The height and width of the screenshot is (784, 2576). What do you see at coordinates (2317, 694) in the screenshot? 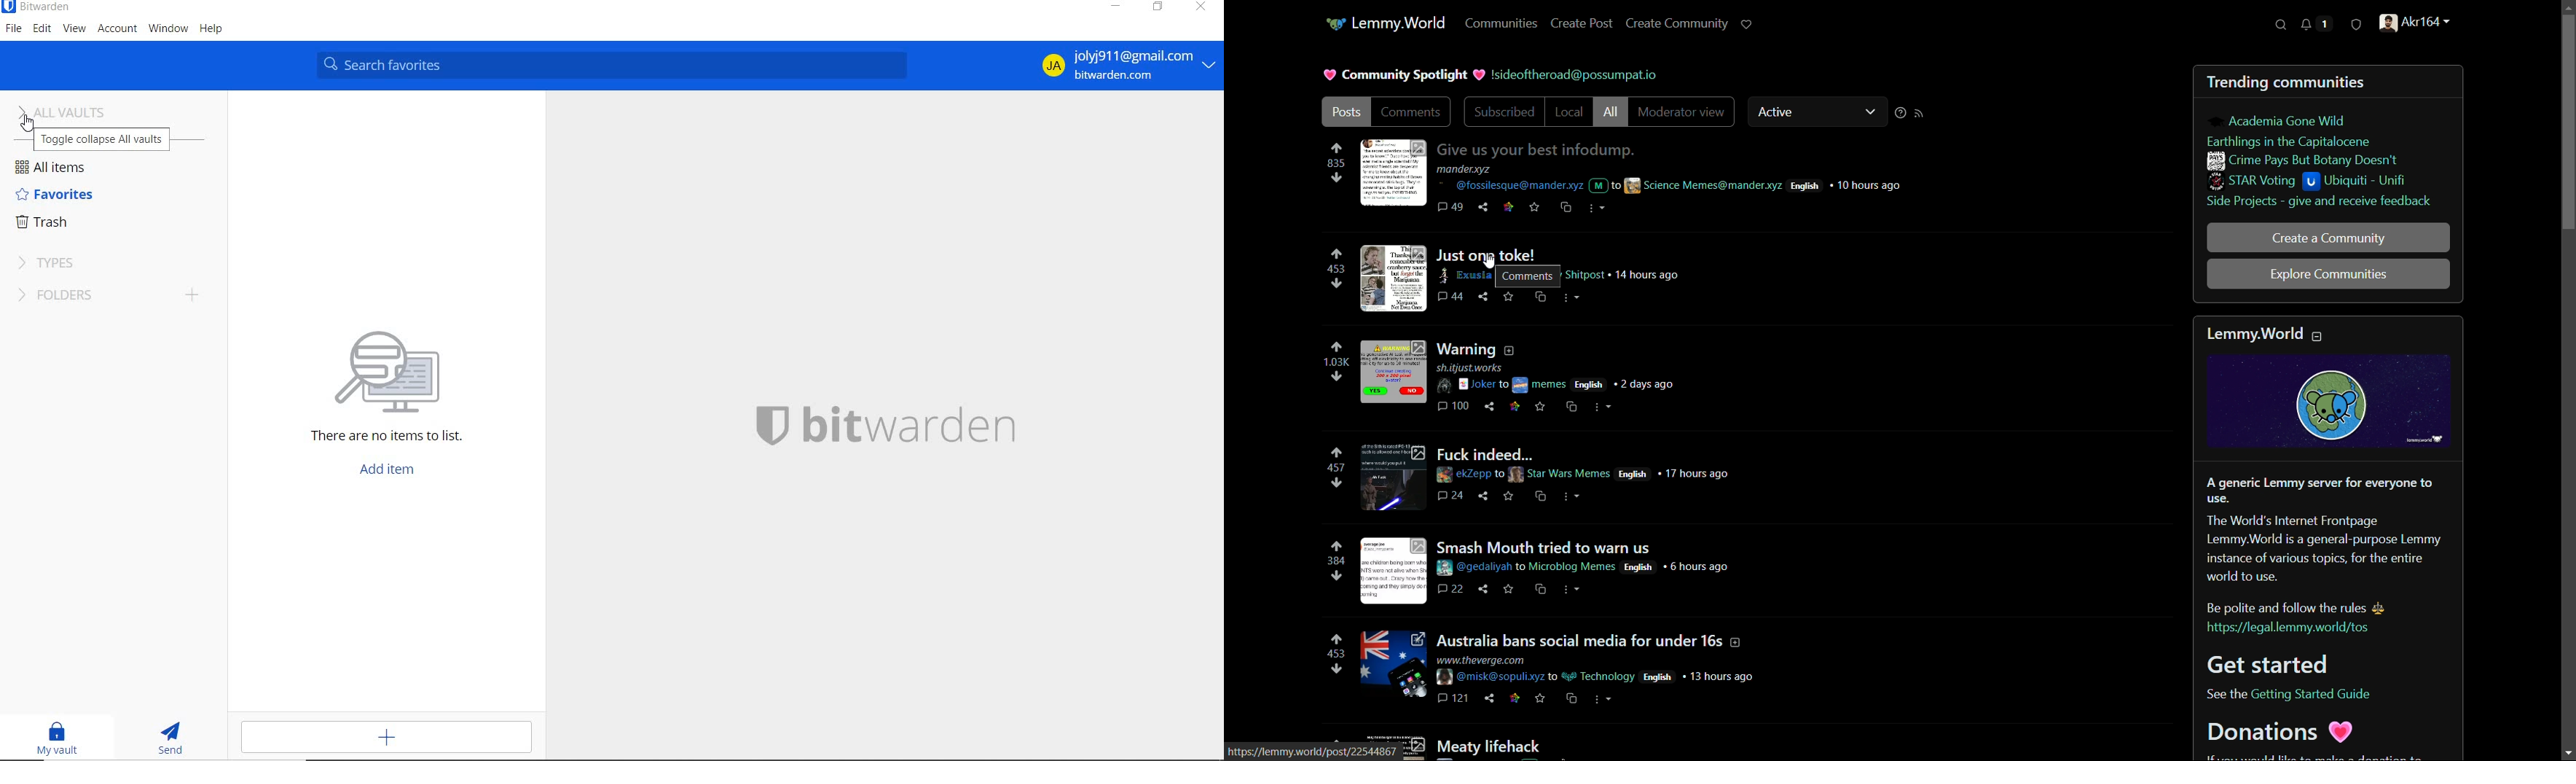
I see `Getting Started Guide` at bounding box center [2317, 694].